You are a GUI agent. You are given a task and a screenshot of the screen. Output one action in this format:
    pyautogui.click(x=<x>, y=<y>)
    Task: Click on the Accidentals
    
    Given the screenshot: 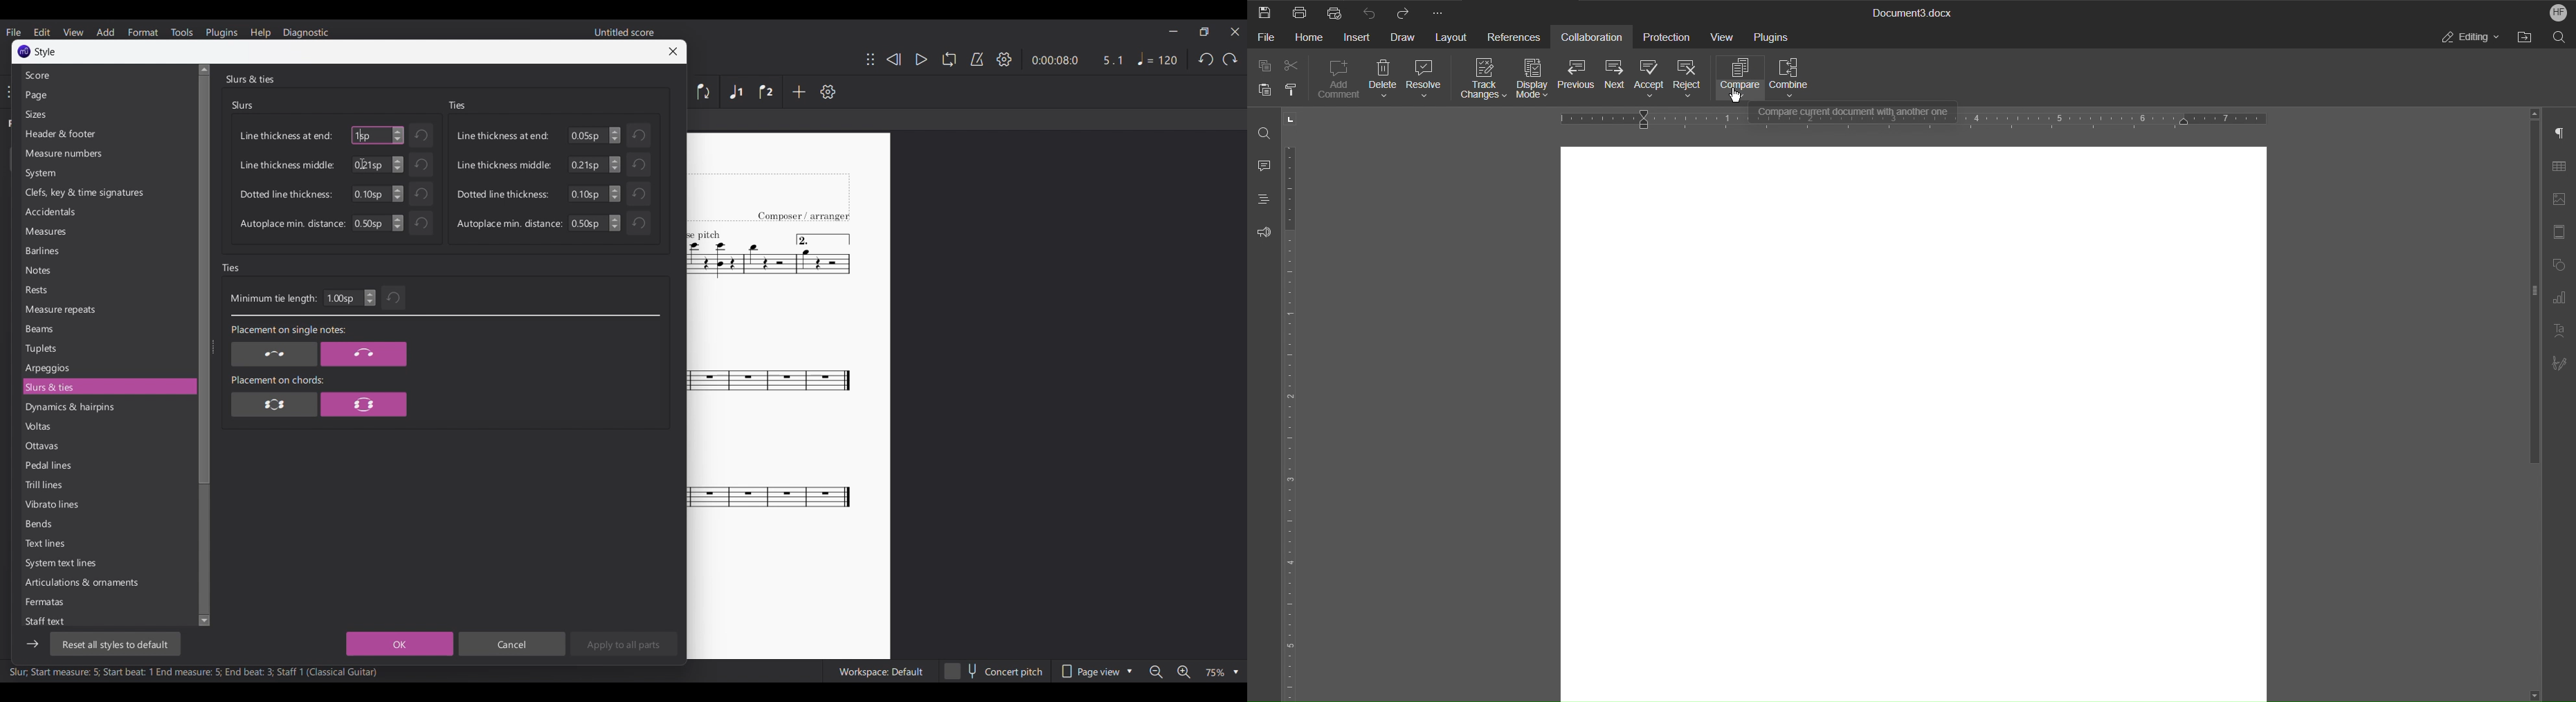 What is the action you would take?
    pyautogui.click(x=107, y=212)
    